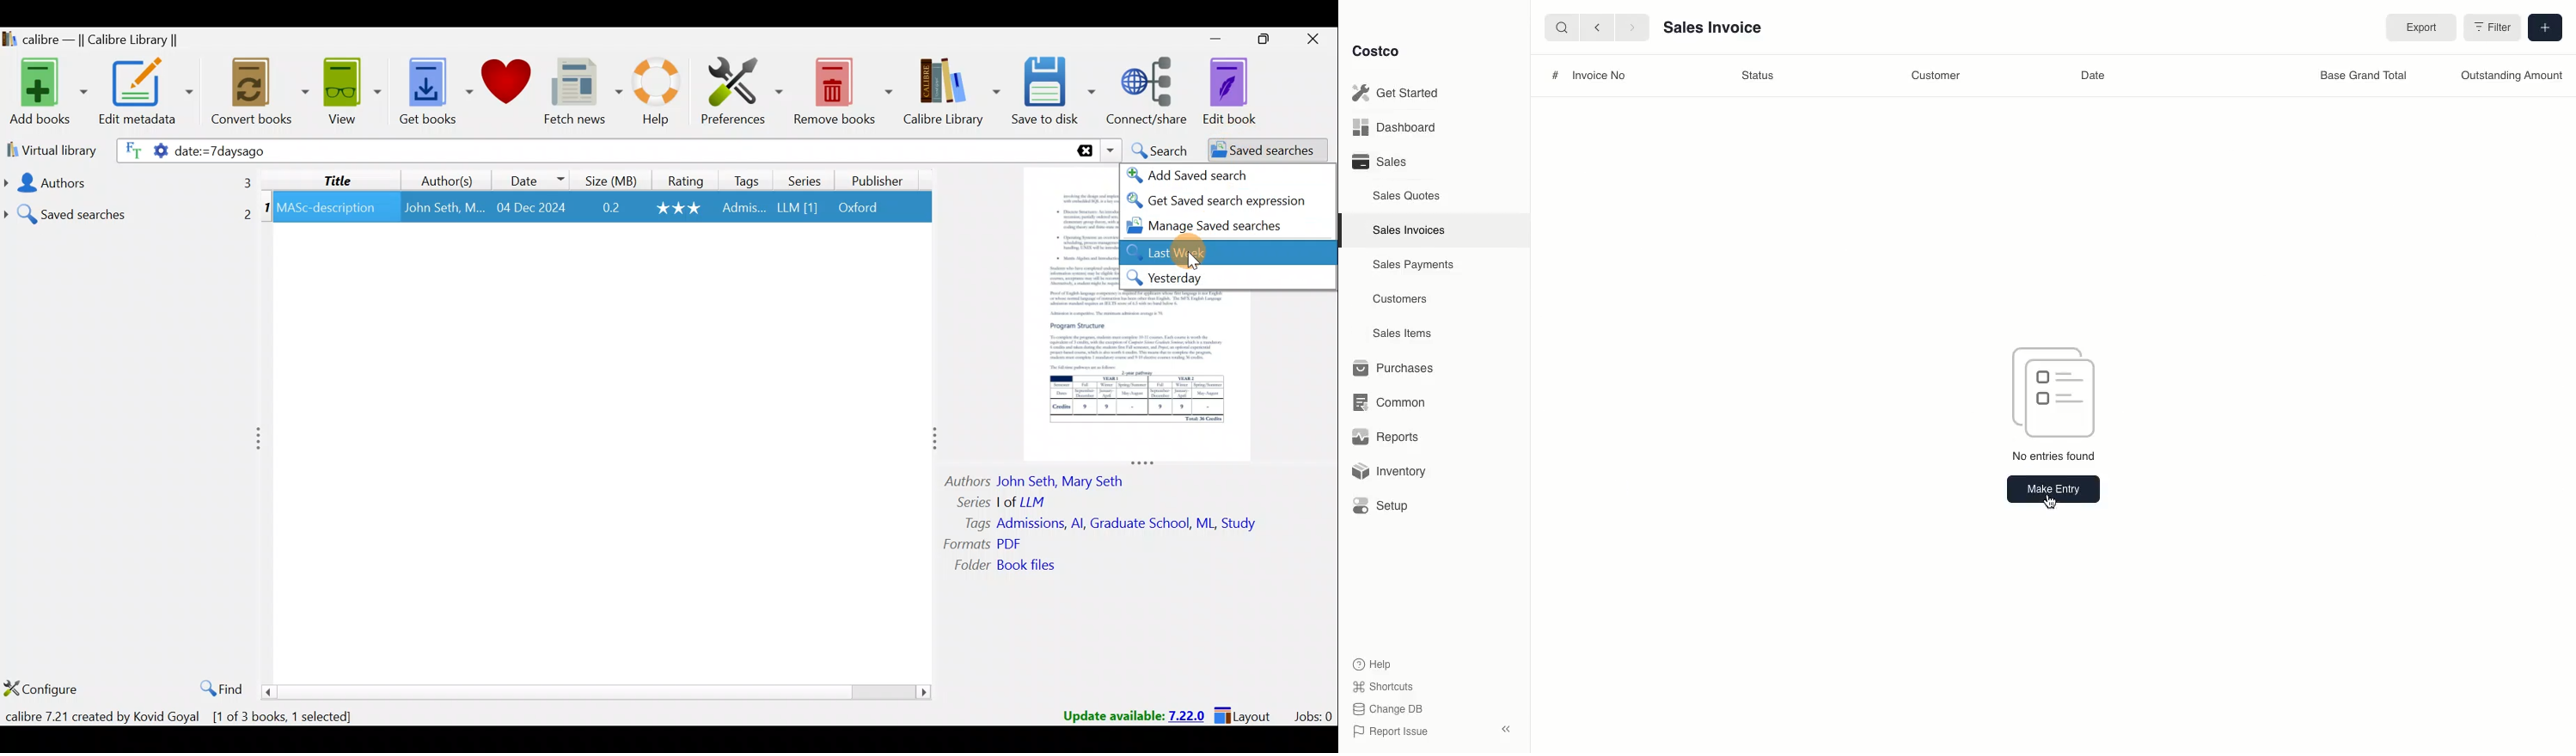 This screenshot has height=756, width=2576. What do you see at coordinates (45, 89) in the screenshot?
I see `Add books` at bounding box center [45, 89].